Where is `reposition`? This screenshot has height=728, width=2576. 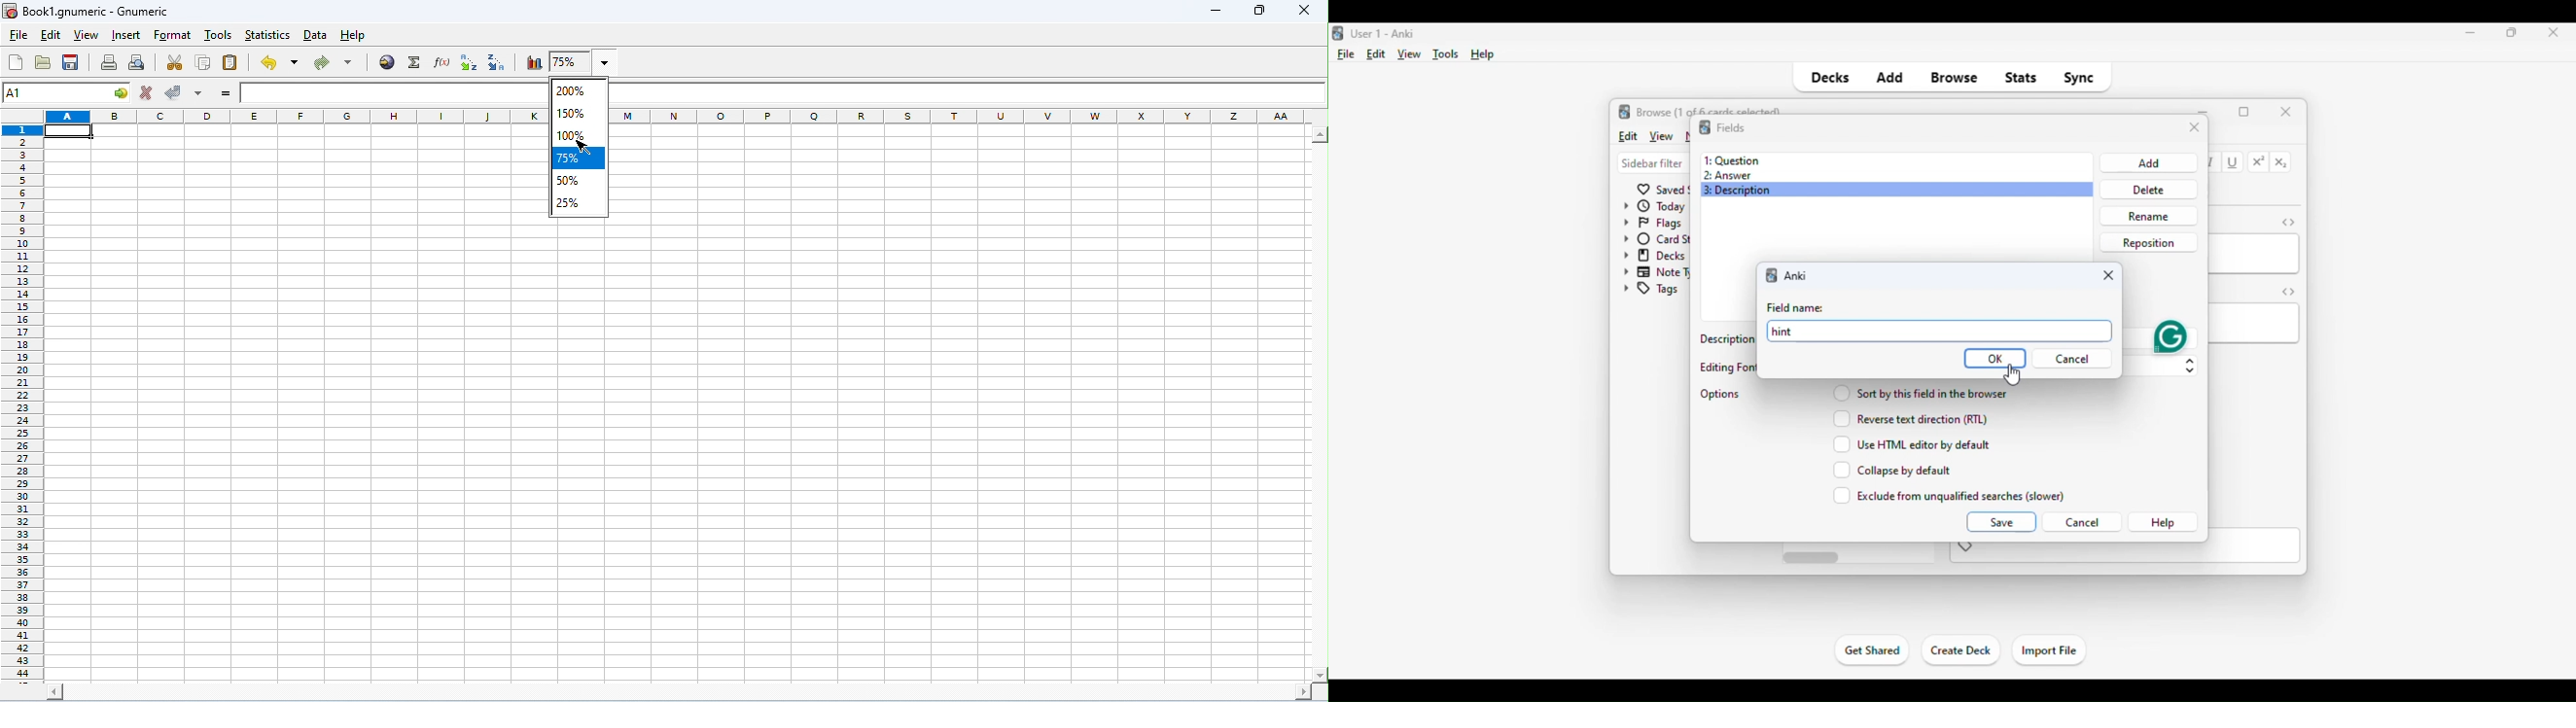
reposition is located at coordinates (2149, 242).